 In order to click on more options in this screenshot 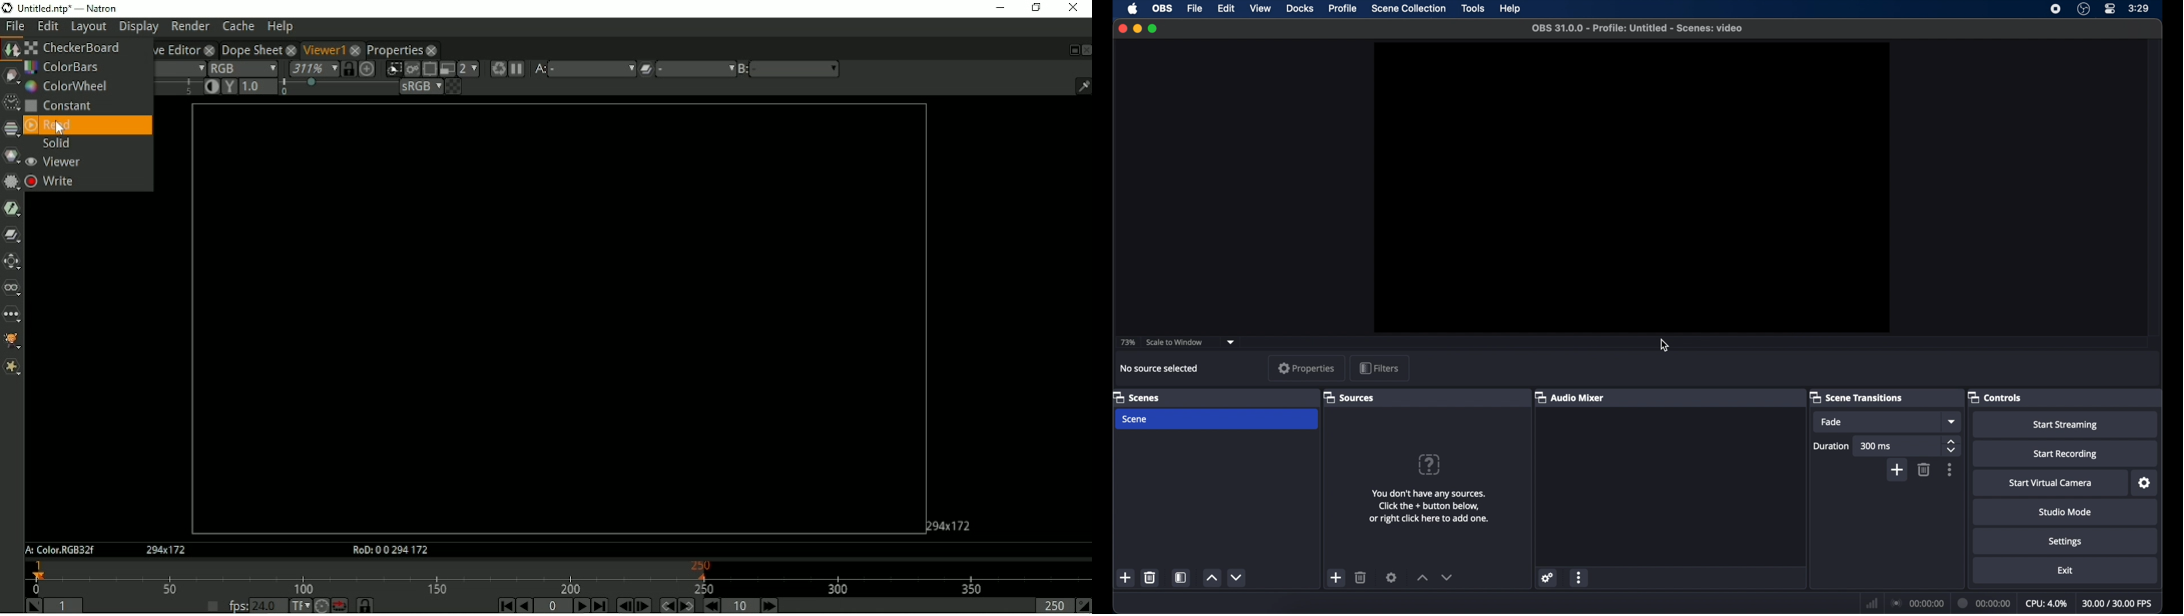, I will do `click(1580, 577)`.